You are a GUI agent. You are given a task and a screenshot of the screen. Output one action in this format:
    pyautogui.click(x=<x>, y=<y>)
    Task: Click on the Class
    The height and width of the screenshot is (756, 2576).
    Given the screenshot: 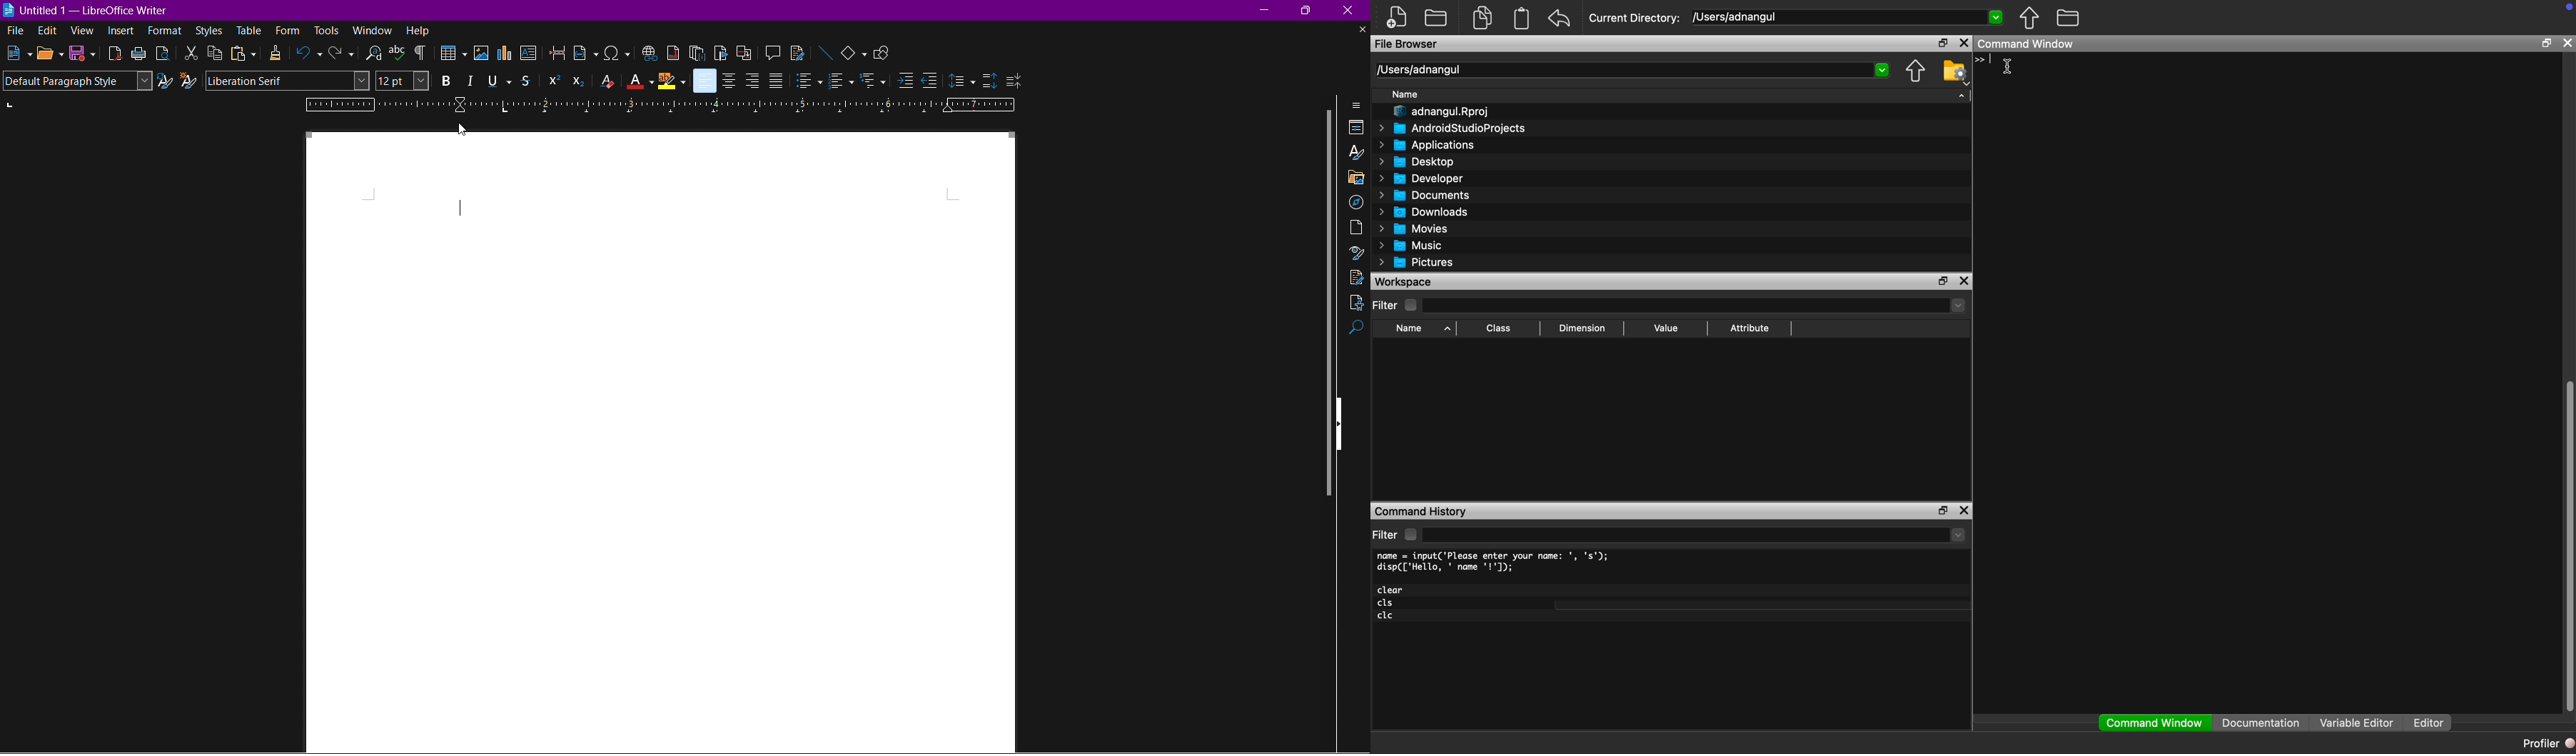 What is the action you would take?
    pyautogui.click(x=1496, y=328)
    